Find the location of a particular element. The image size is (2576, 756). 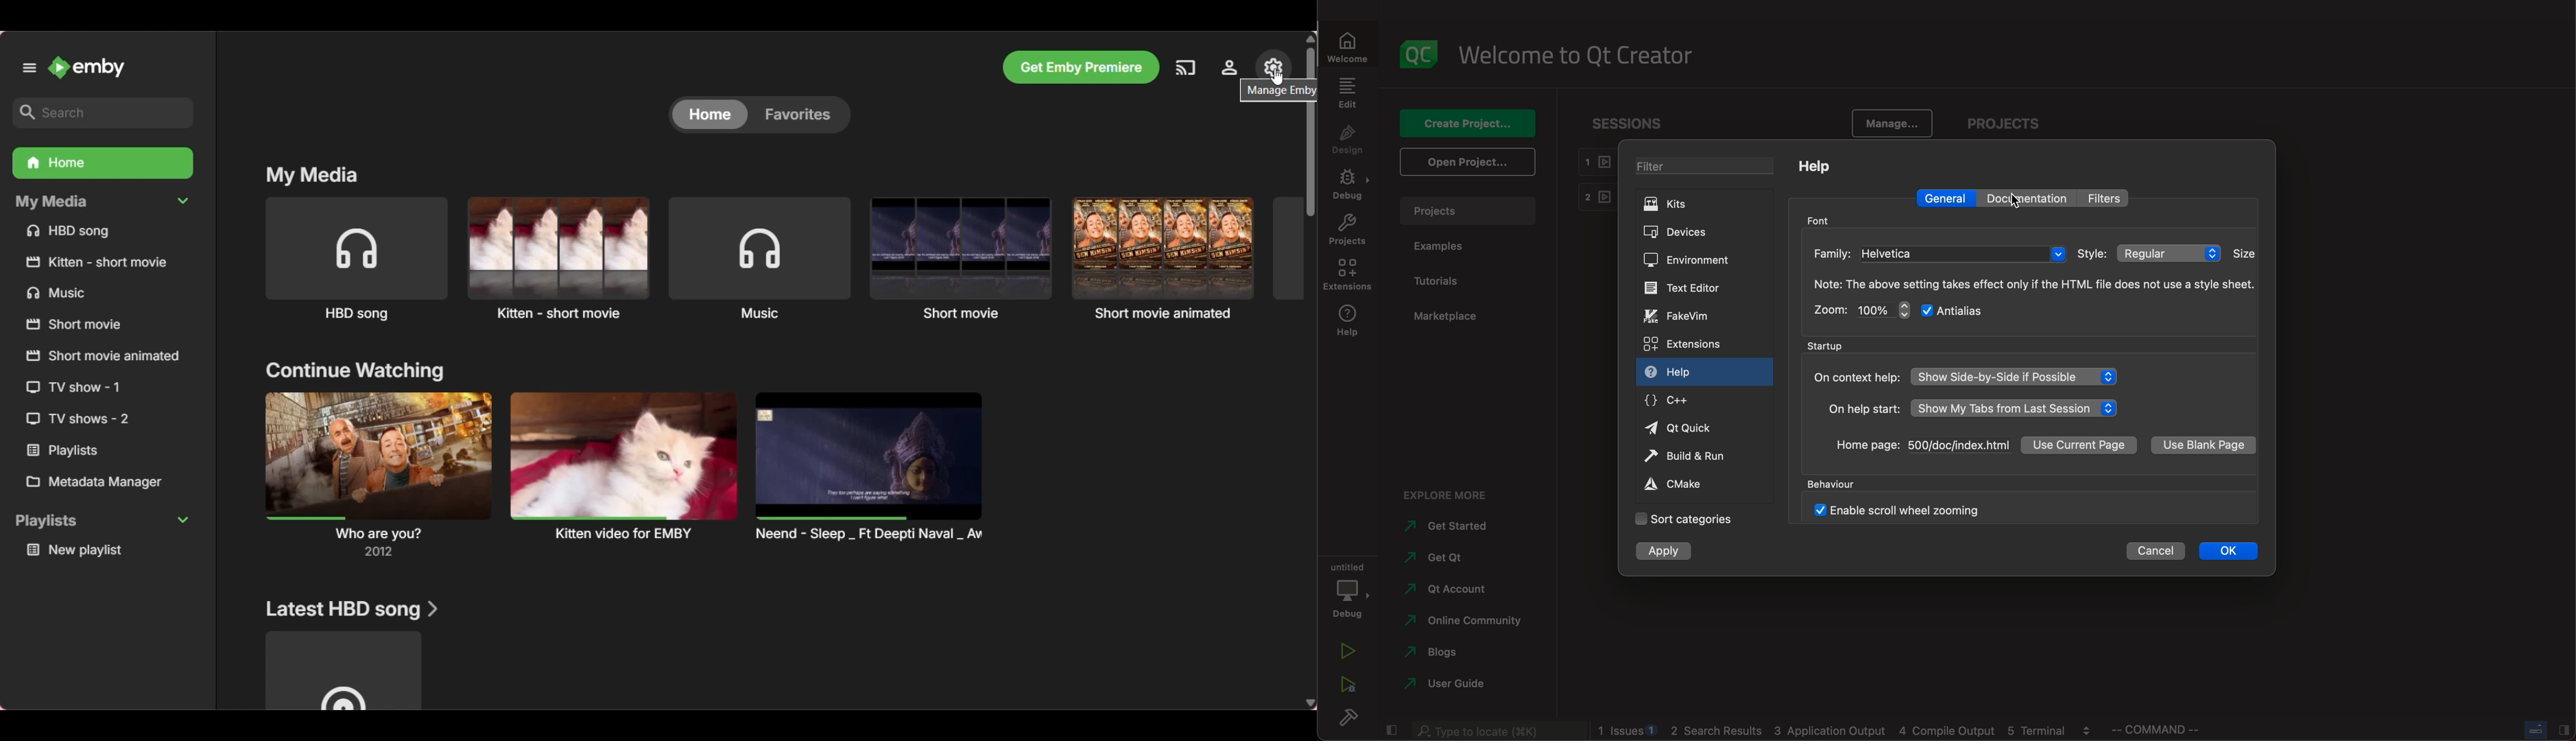

kits is located at coordinates (1709, 206).